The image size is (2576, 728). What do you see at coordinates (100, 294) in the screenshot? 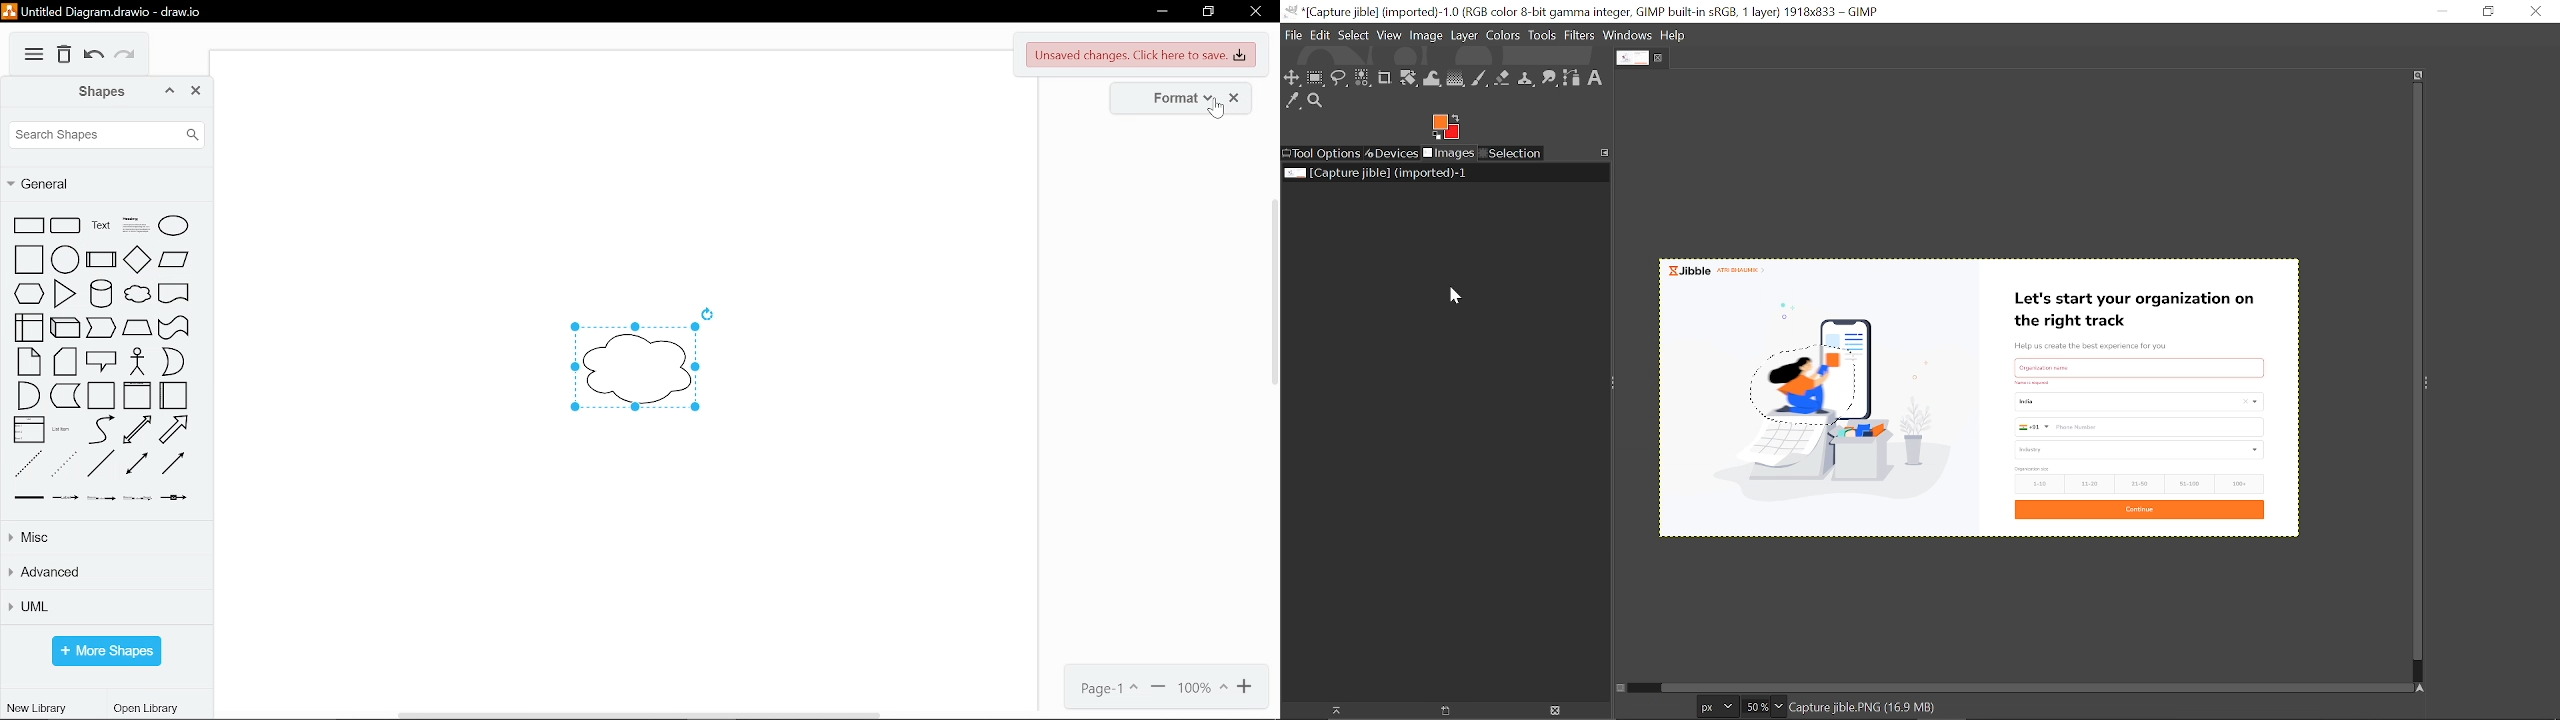
I see `cylinder` at bounding box center [100, 294].